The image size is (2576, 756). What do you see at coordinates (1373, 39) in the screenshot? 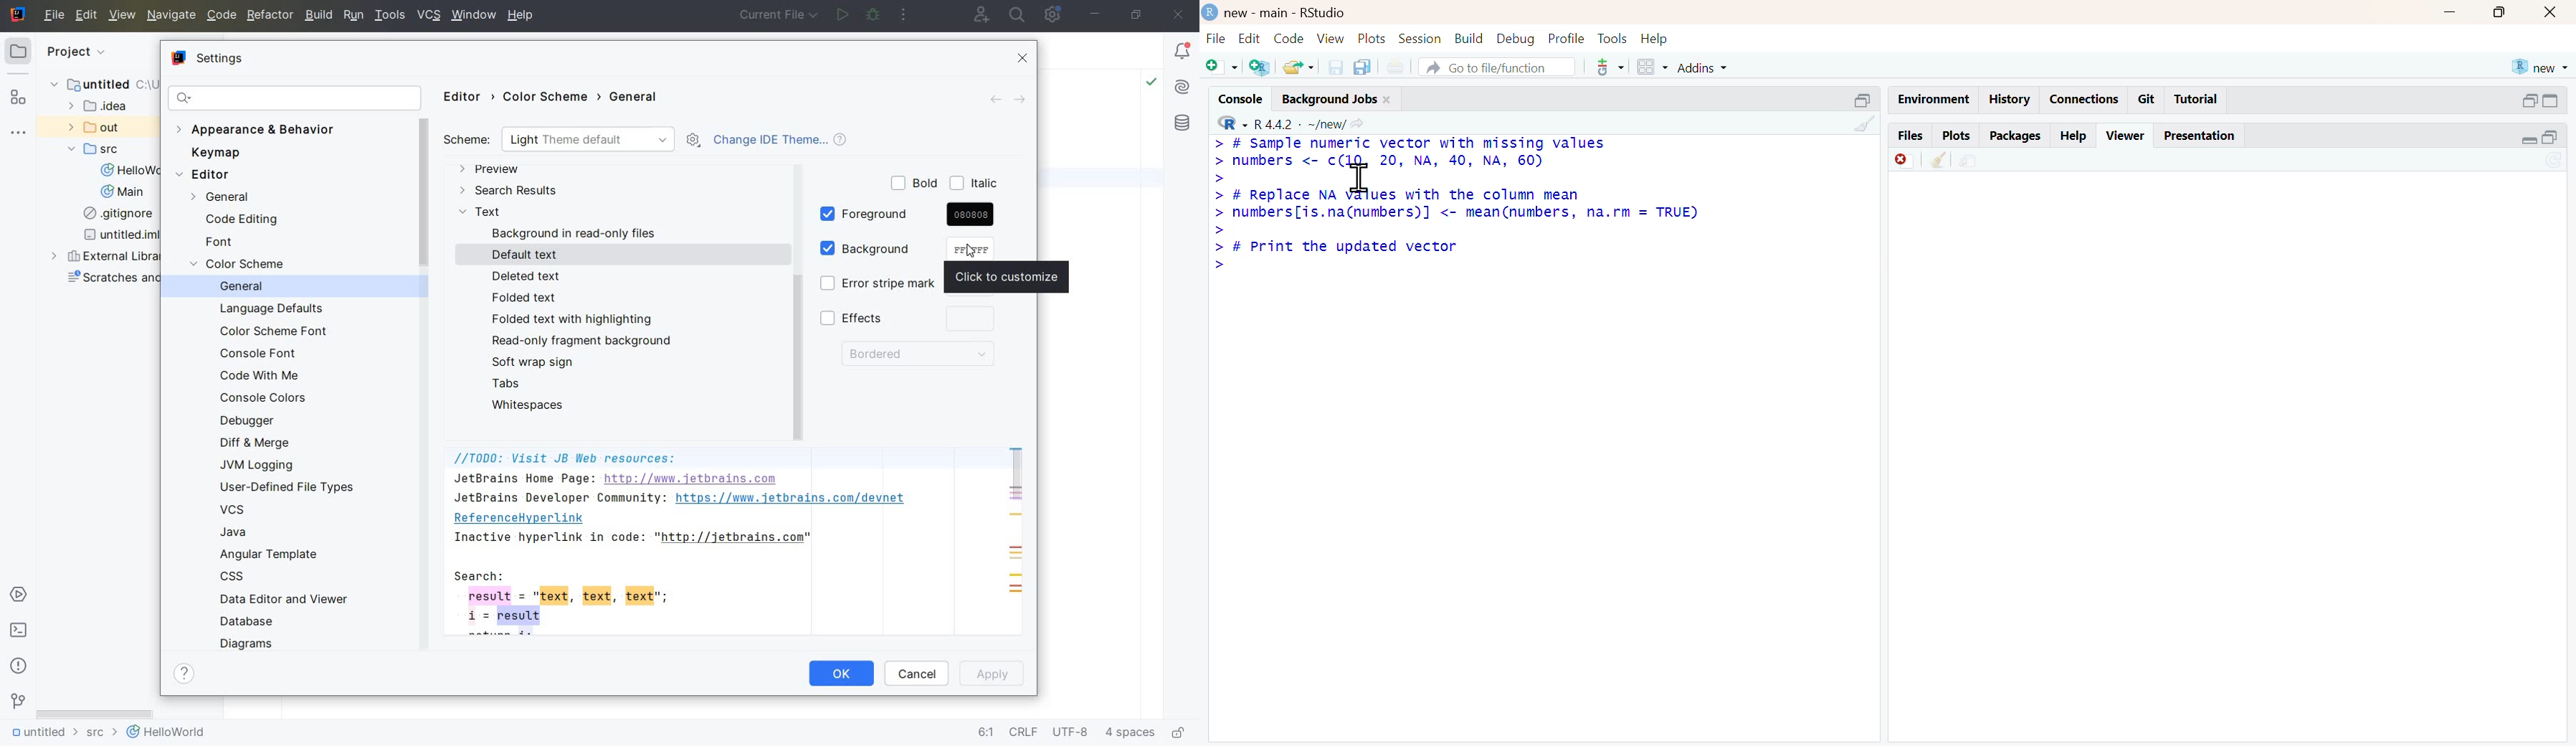
I see `plots` at bounding box center [1373, 39].